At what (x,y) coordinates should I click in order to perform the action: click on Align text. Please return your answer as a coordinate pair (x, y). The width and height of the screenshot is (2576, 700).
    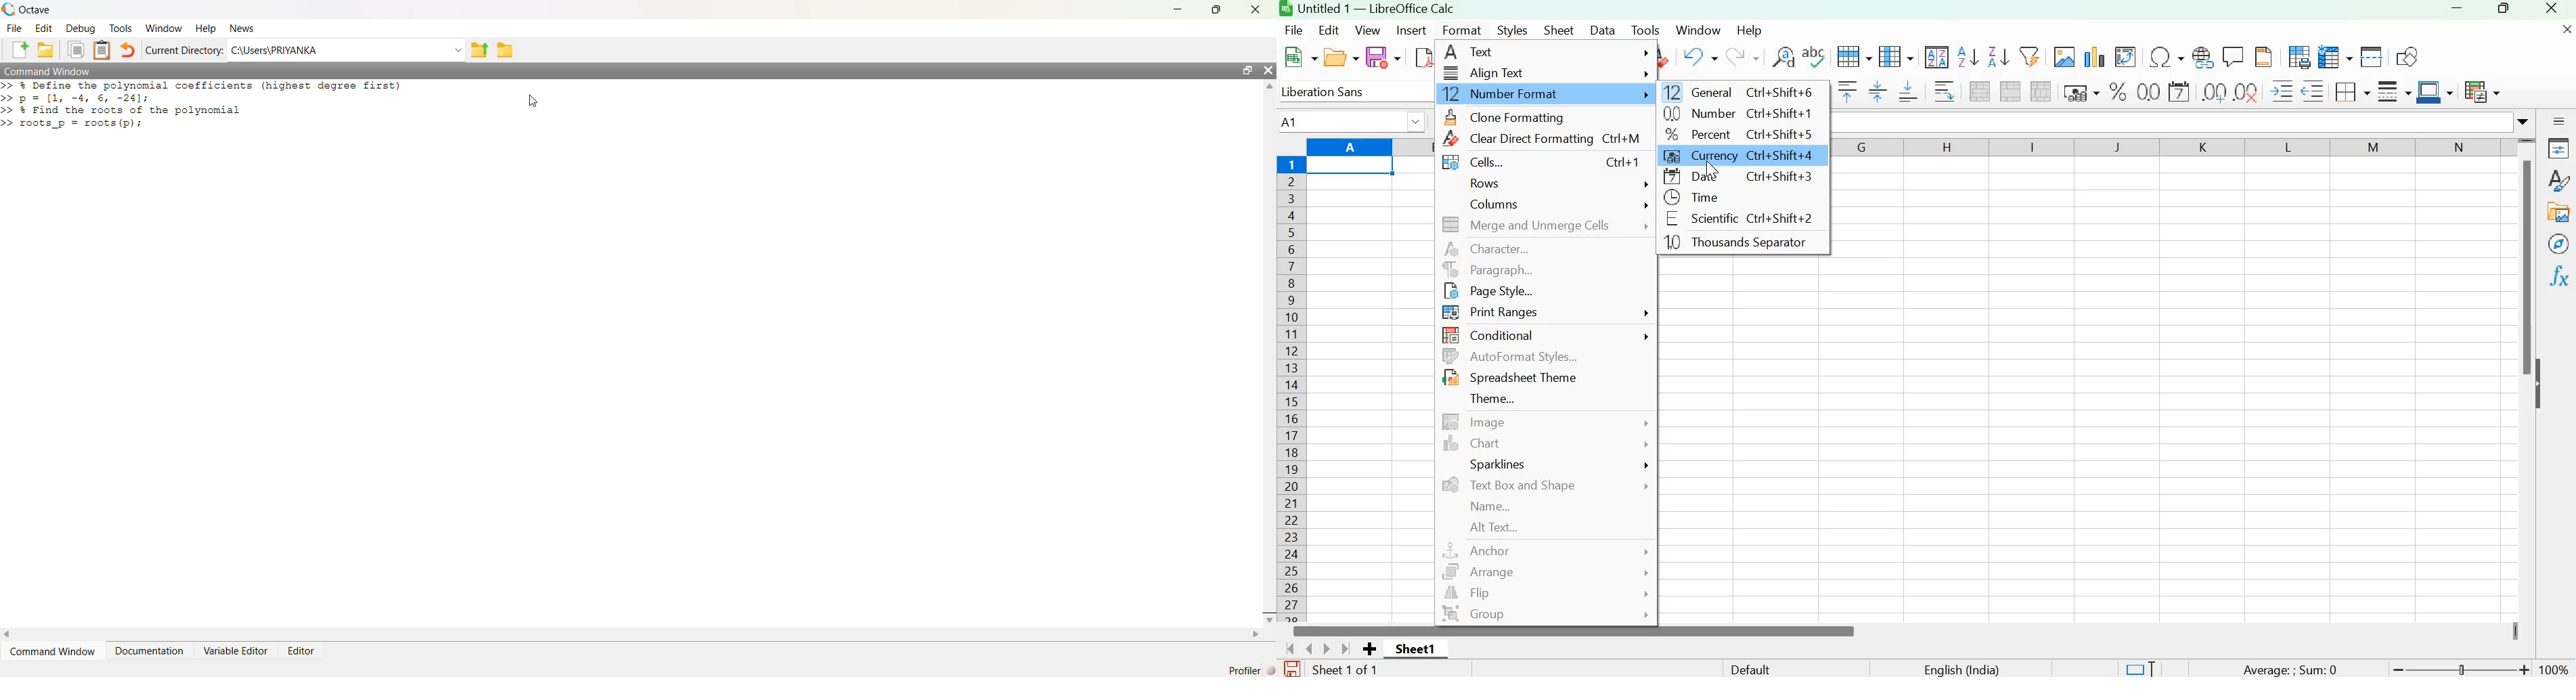
    Looking at the image, I should click on (1545, 72).